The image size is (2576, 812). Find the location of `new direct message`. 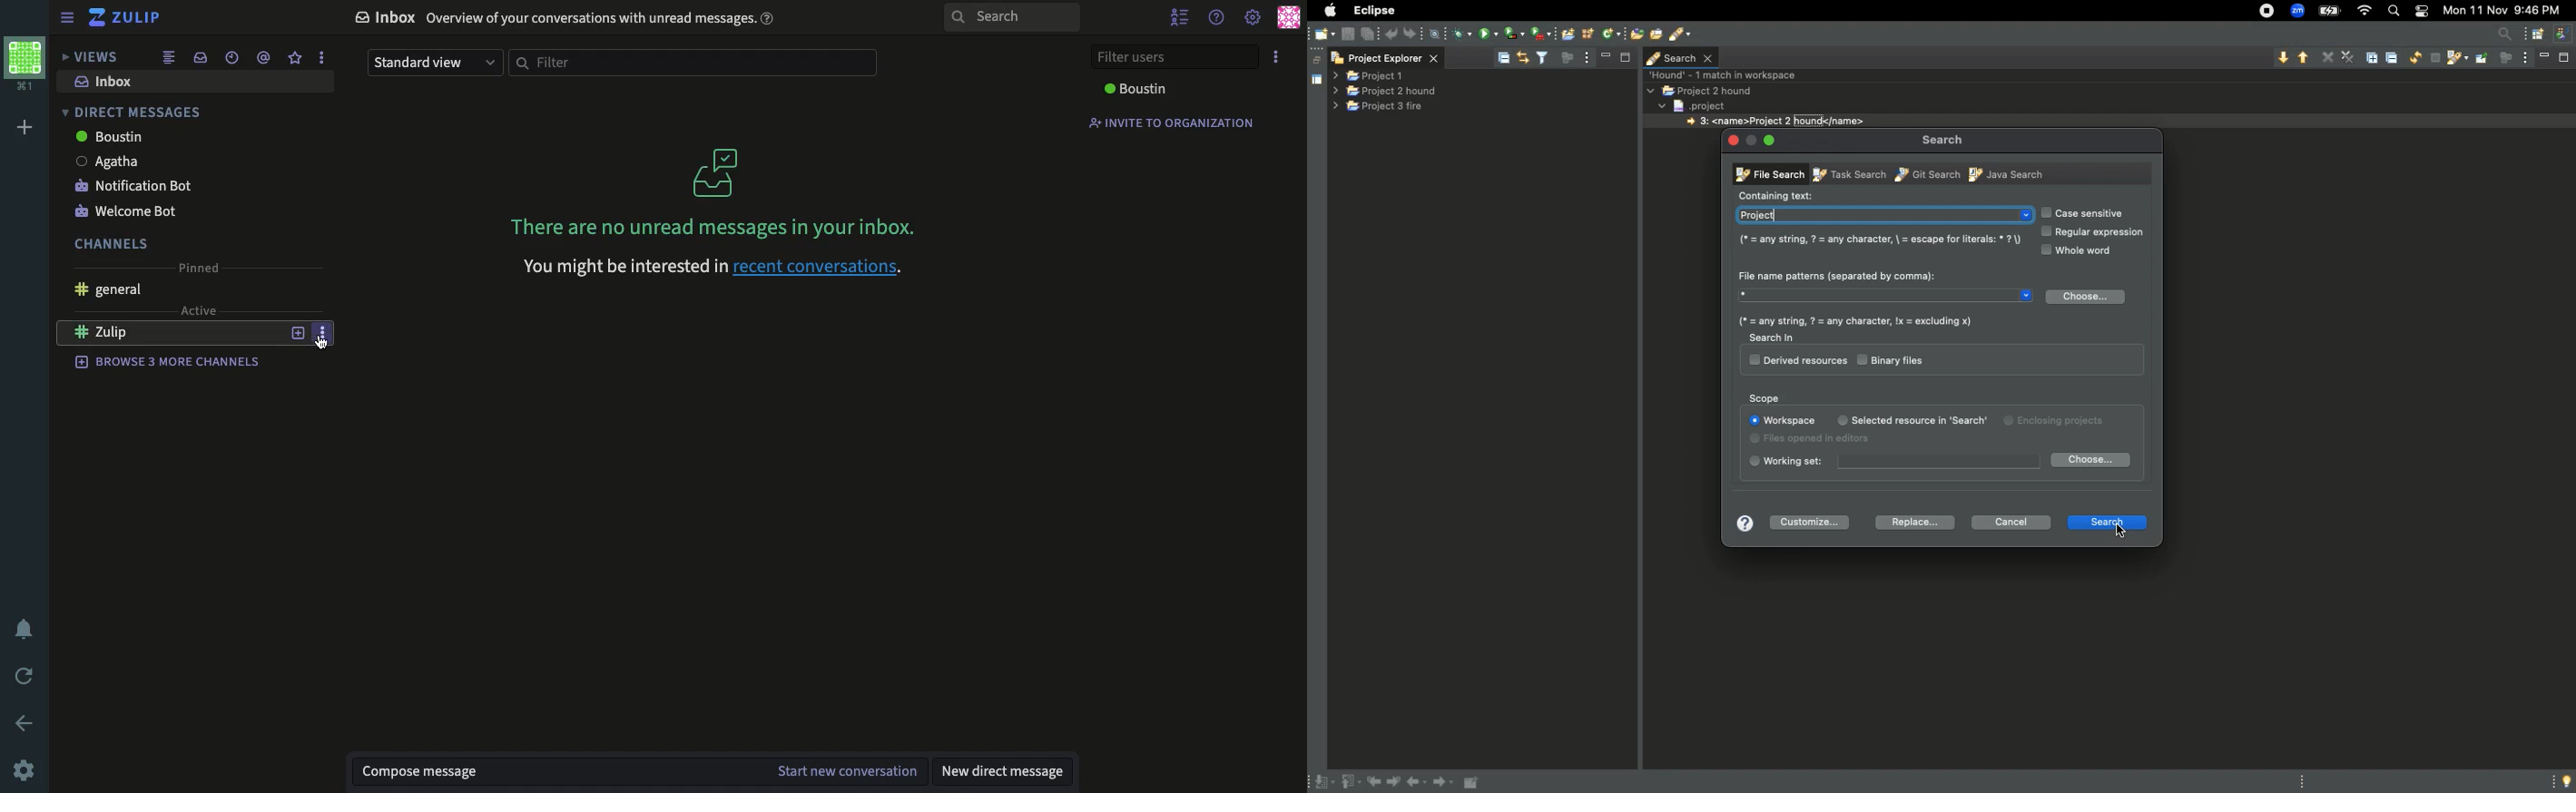

new direct message is located at coordinates (1003, 770).